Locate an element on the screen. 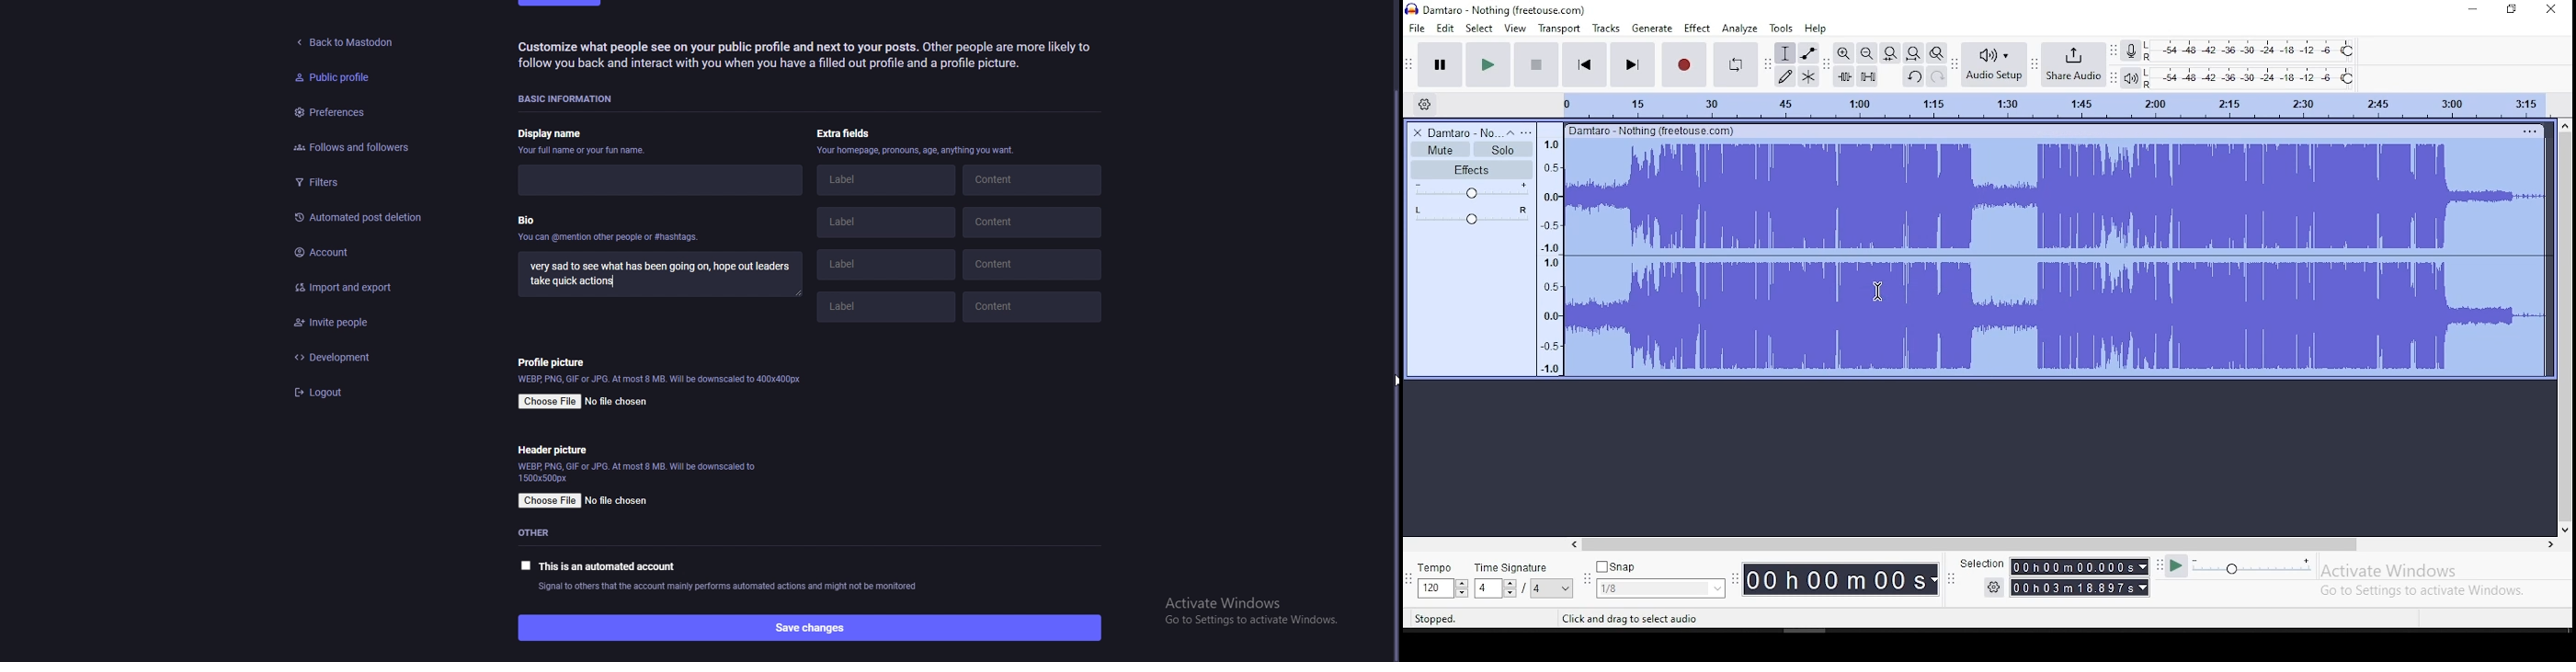 This screenshot has height=672, width=2576. select is located at coordinates (1478, 29).